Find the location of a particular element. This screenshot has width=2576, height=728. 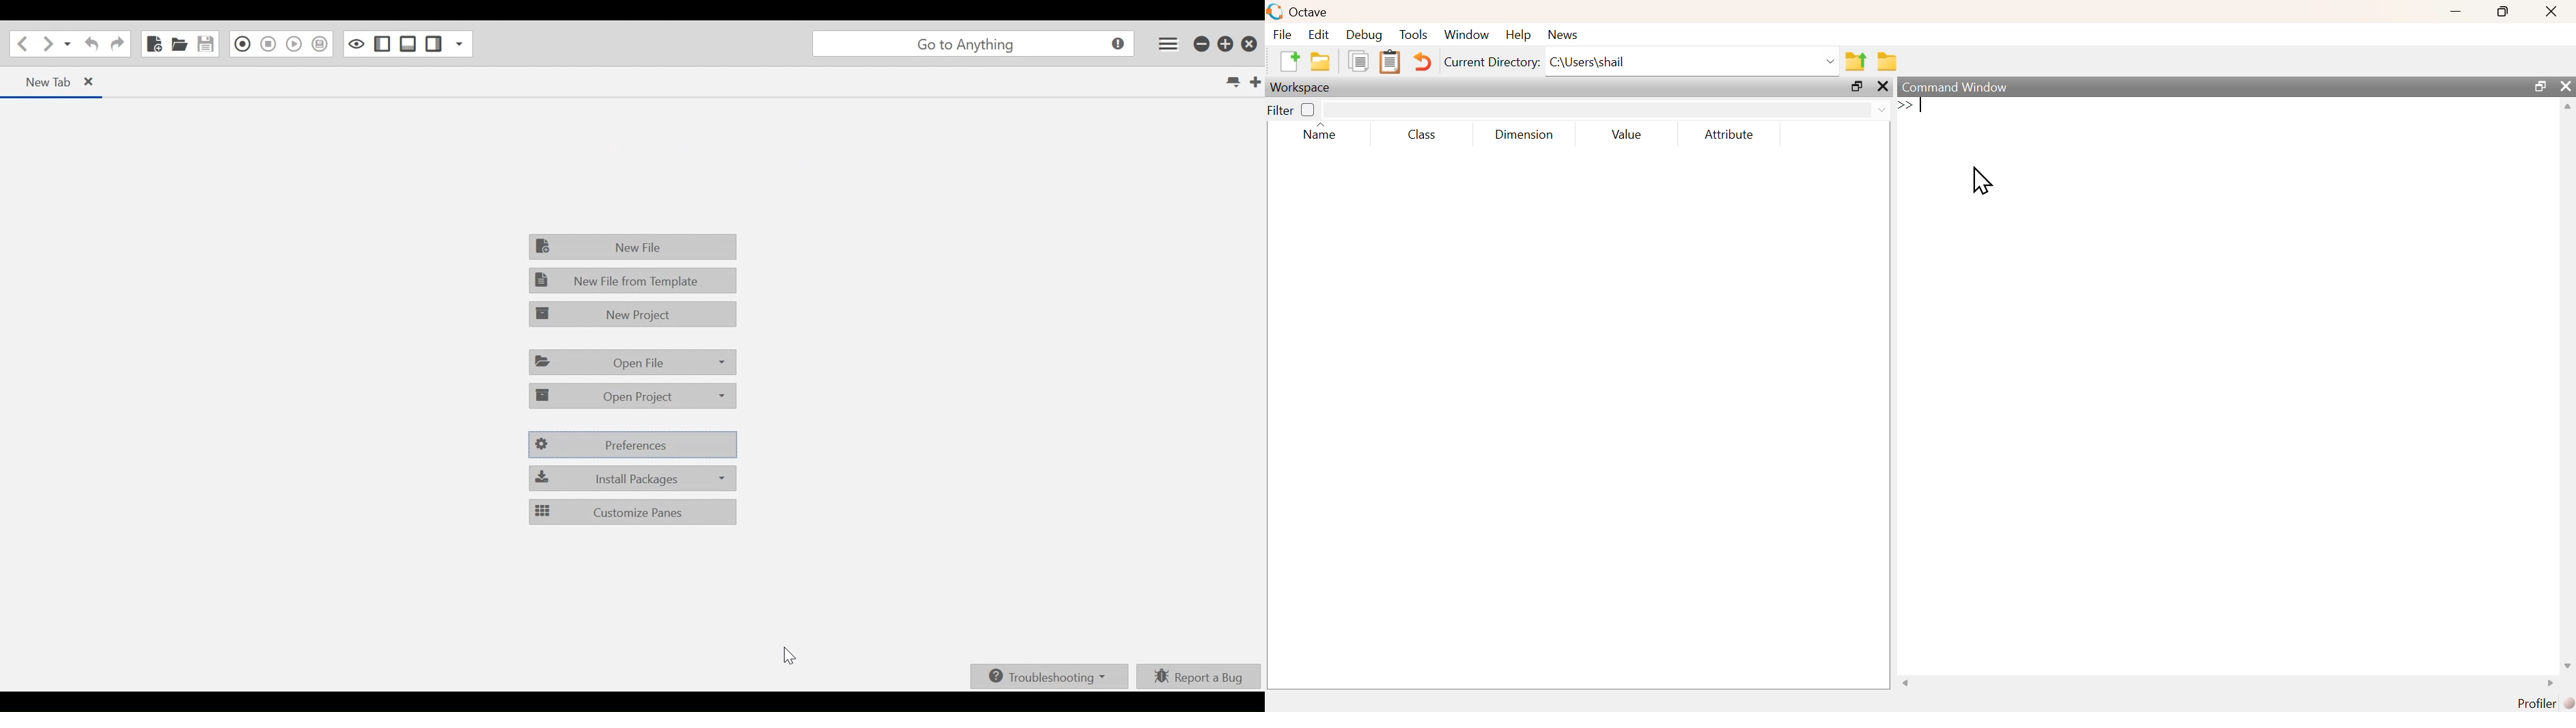

cursor is located at coordinates (1982, 180).